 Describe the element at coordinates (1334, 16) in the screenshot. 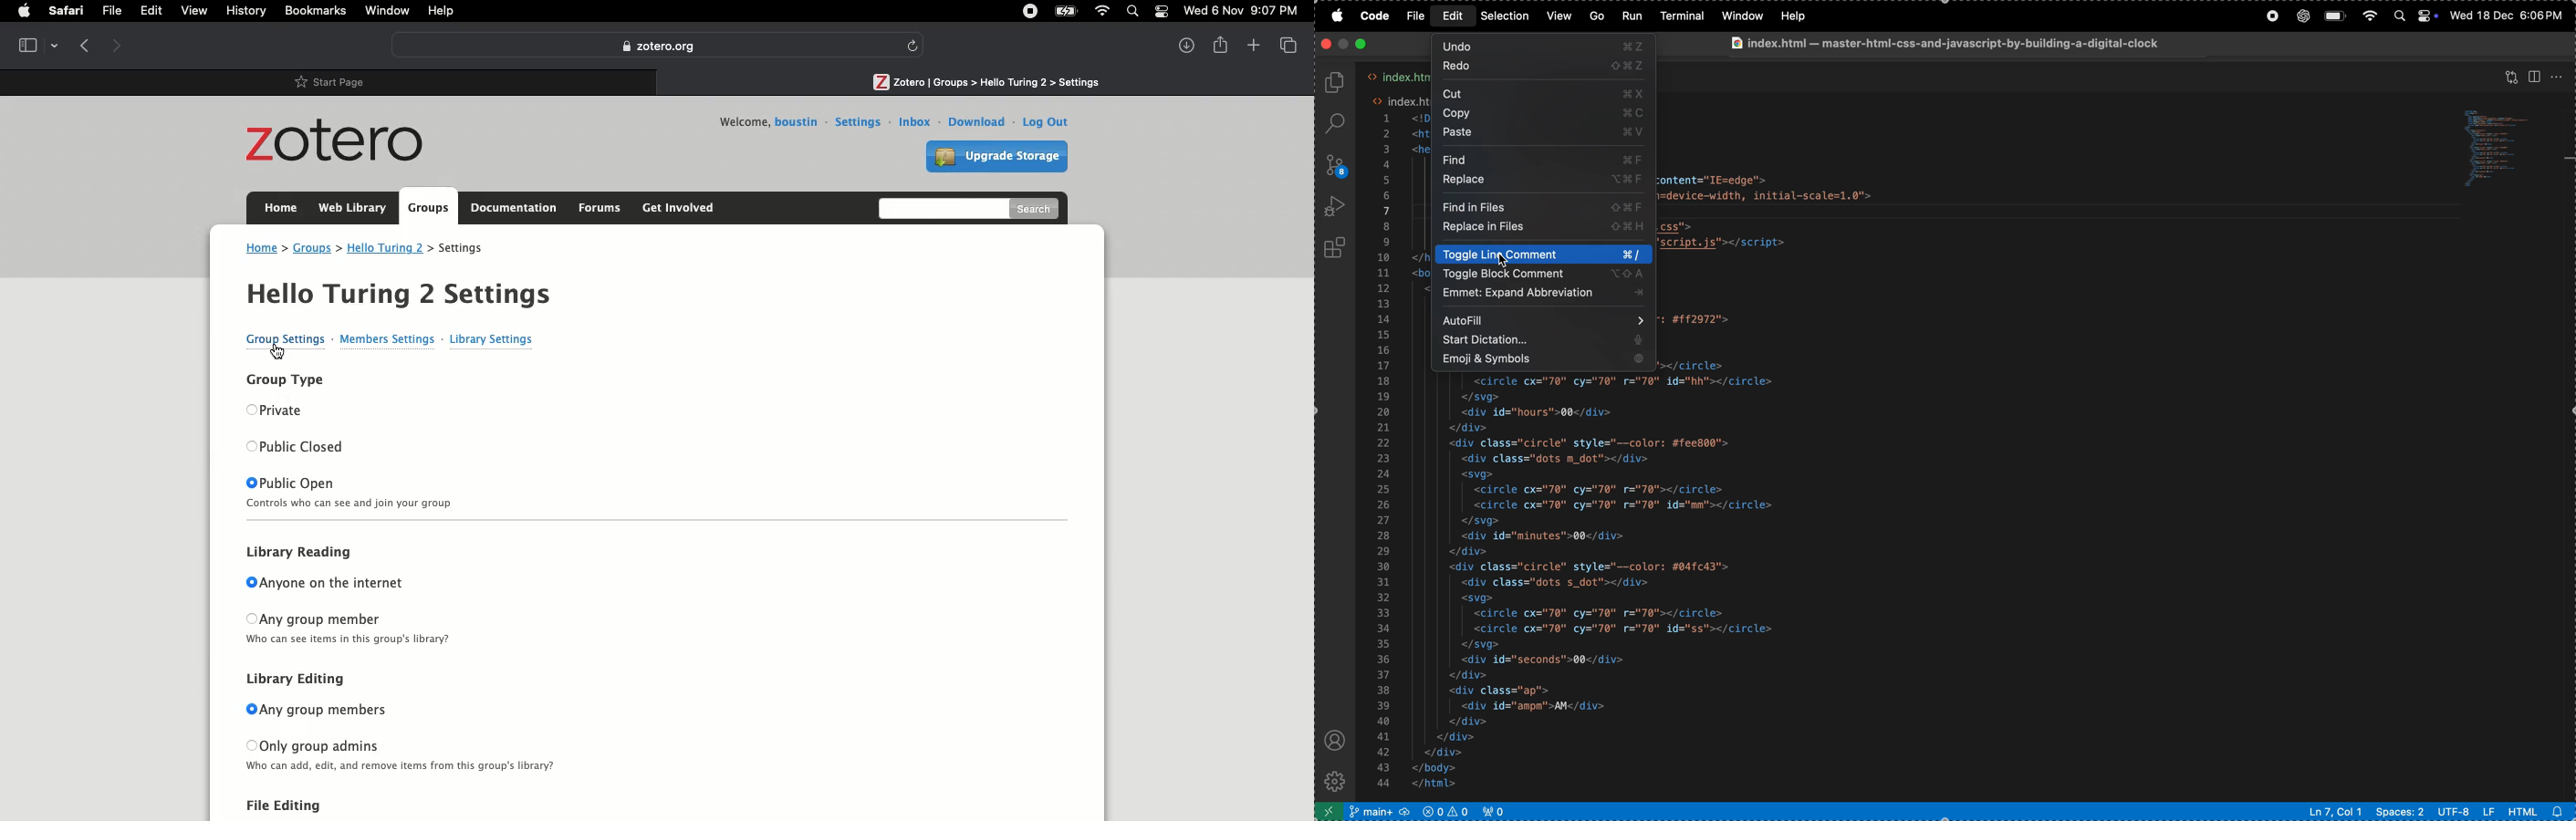

I see `apple menu` at that location.